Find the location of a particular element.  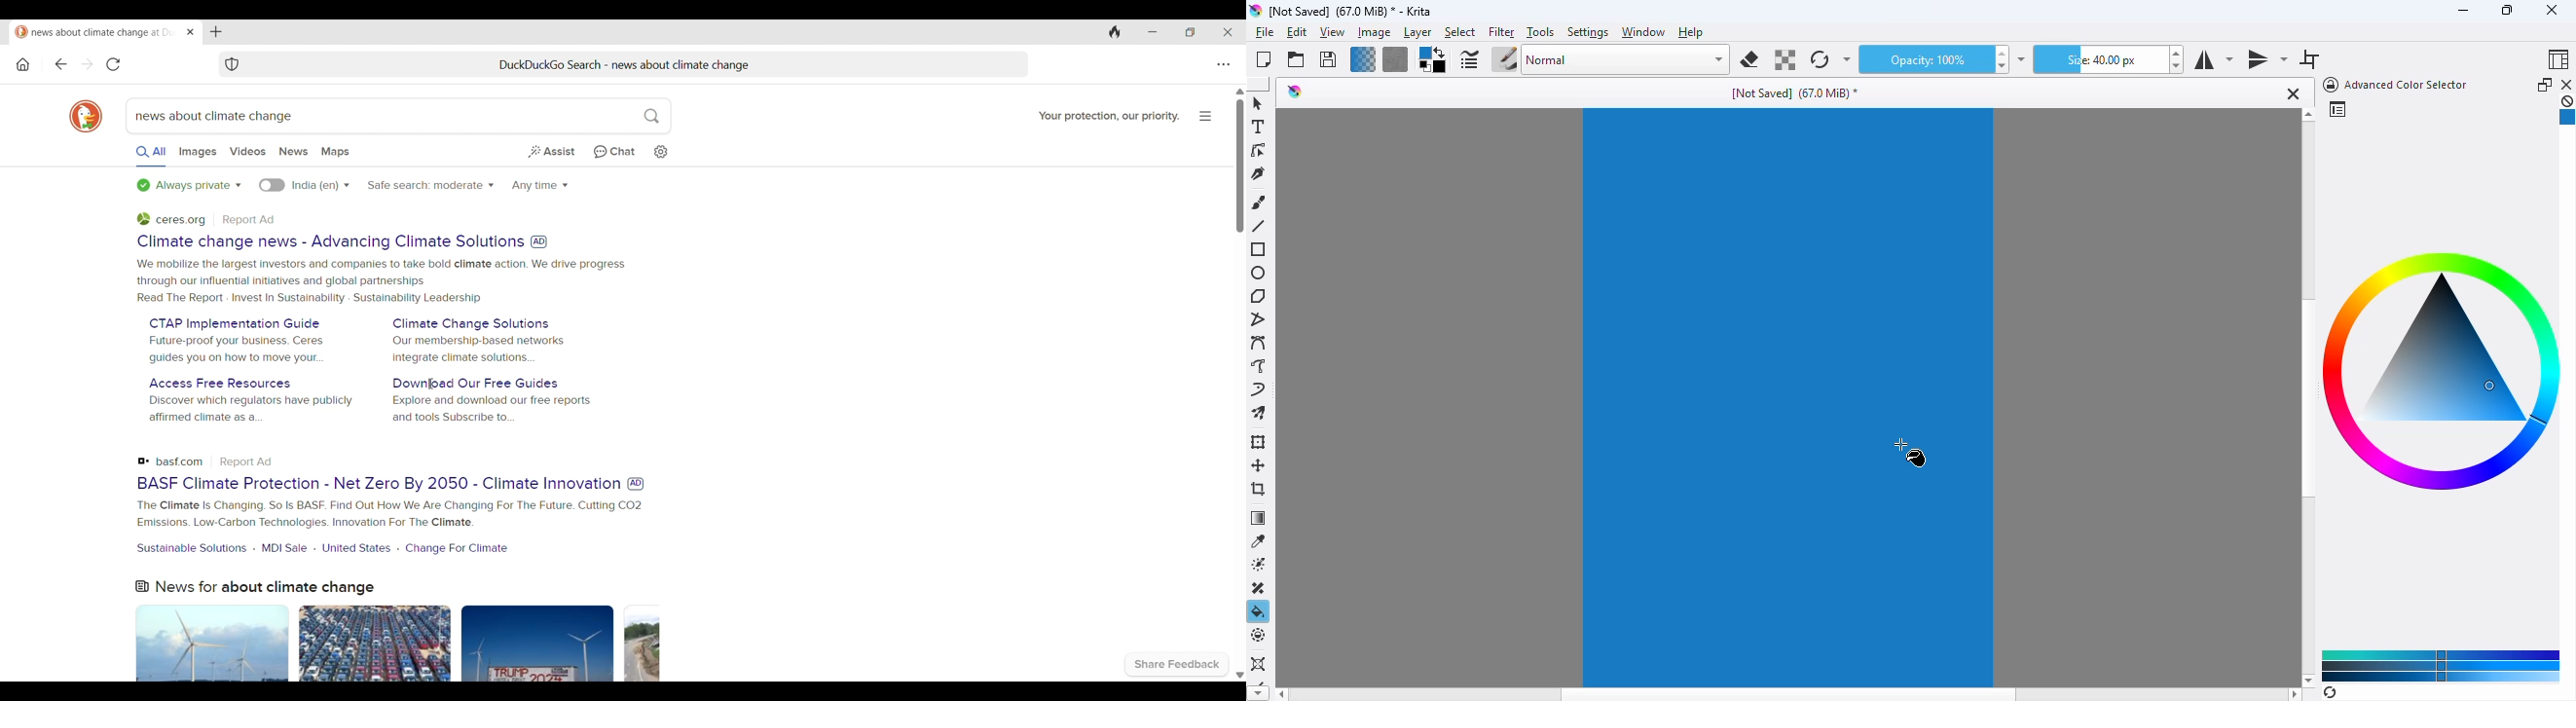

set eraser mode is located at coordinates (1749, 59).